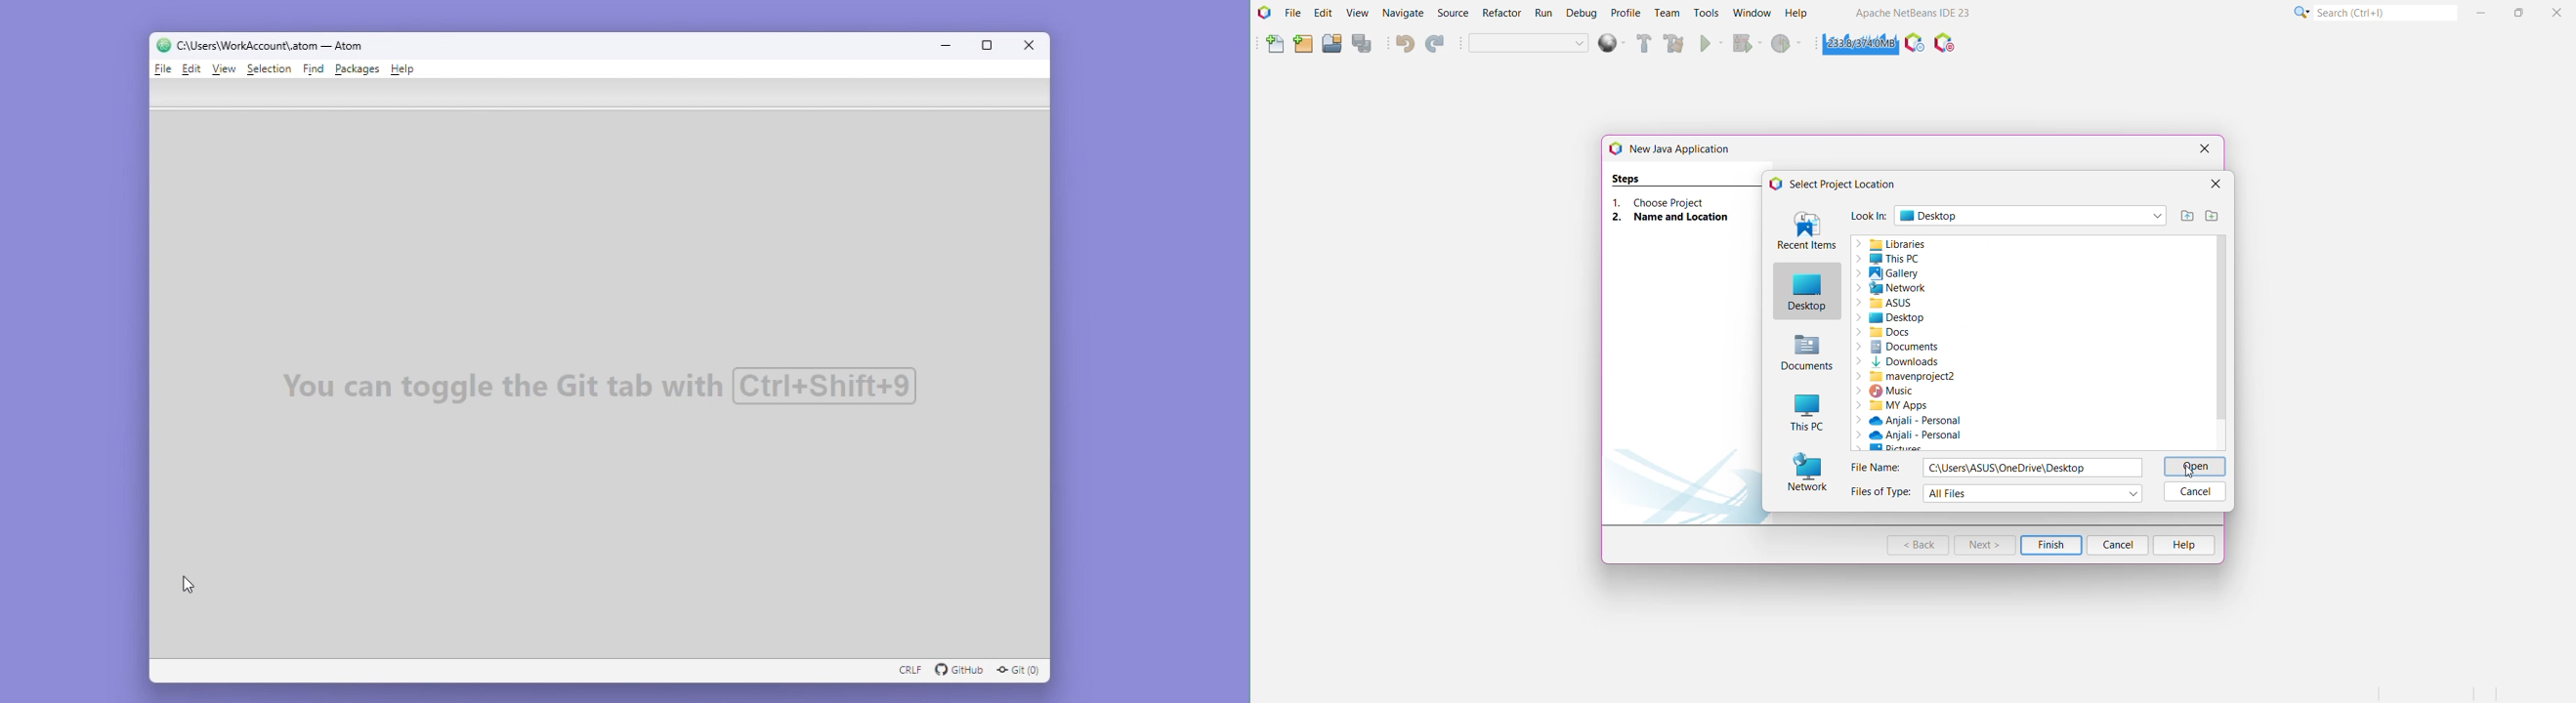 Image resolution: width=2576 pixels, height=728 pixels. I want to click on Pictures, so click(1938, 447).